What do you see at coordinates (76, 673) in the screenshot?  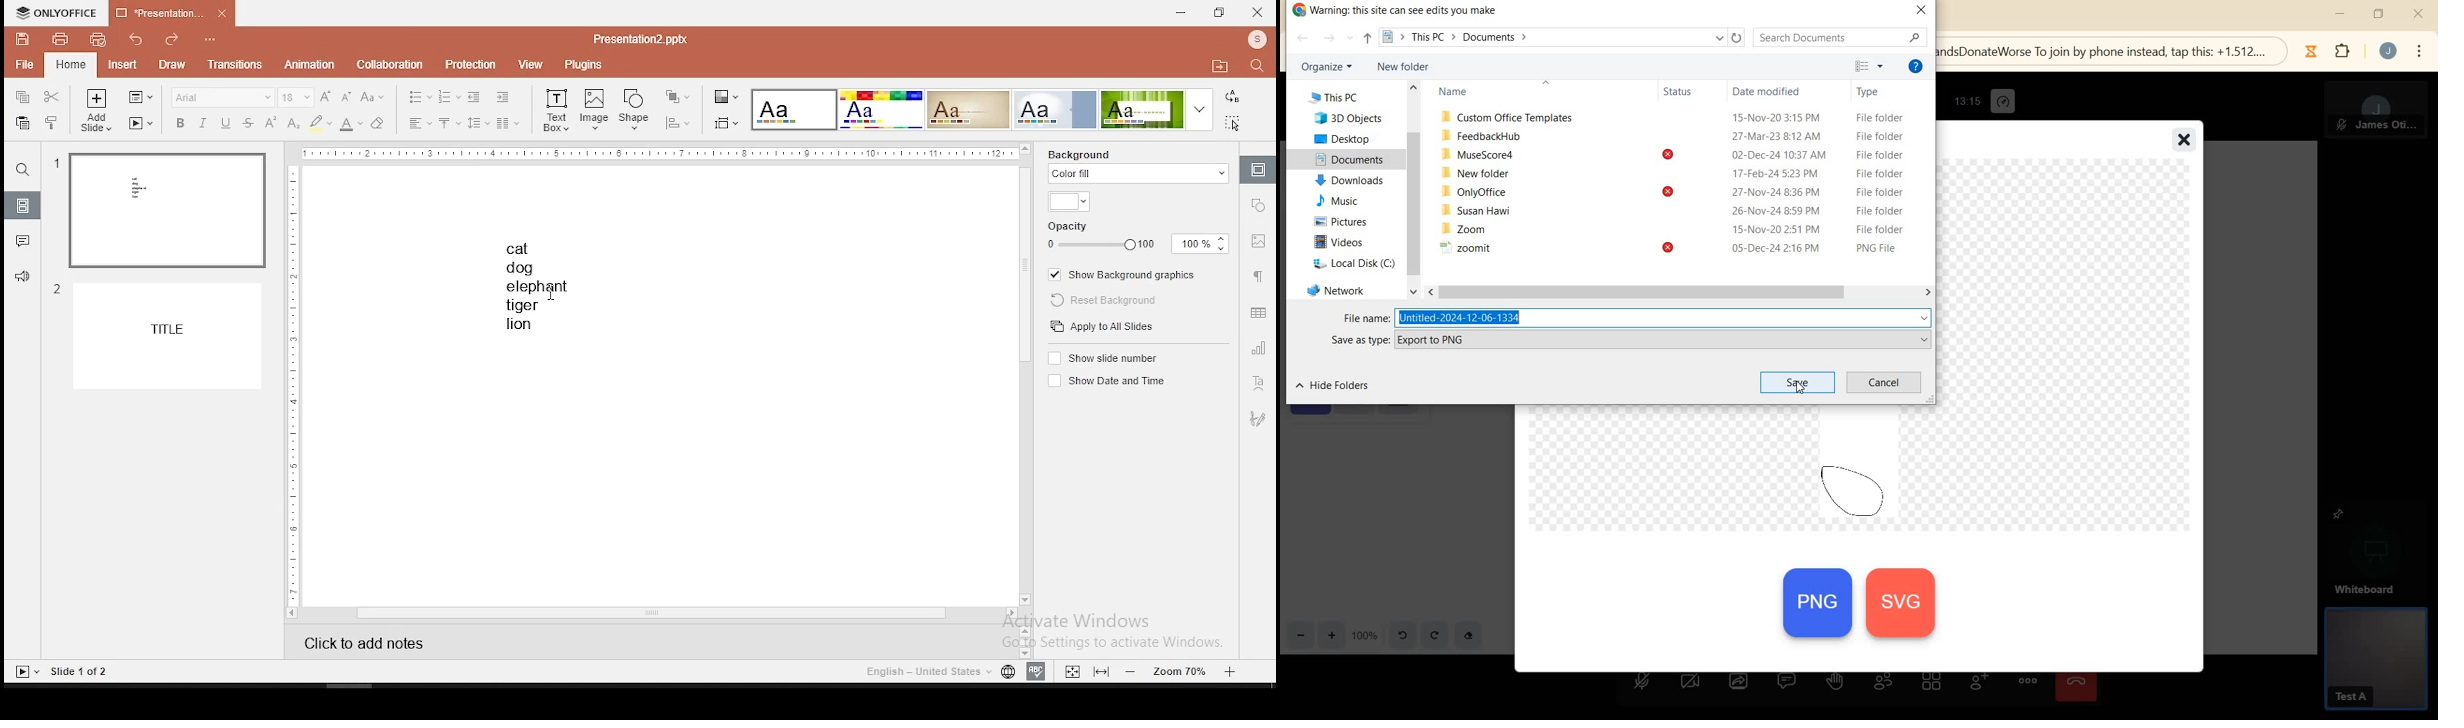 I see `slide 1 of 2` at bounding box center [76, 673].